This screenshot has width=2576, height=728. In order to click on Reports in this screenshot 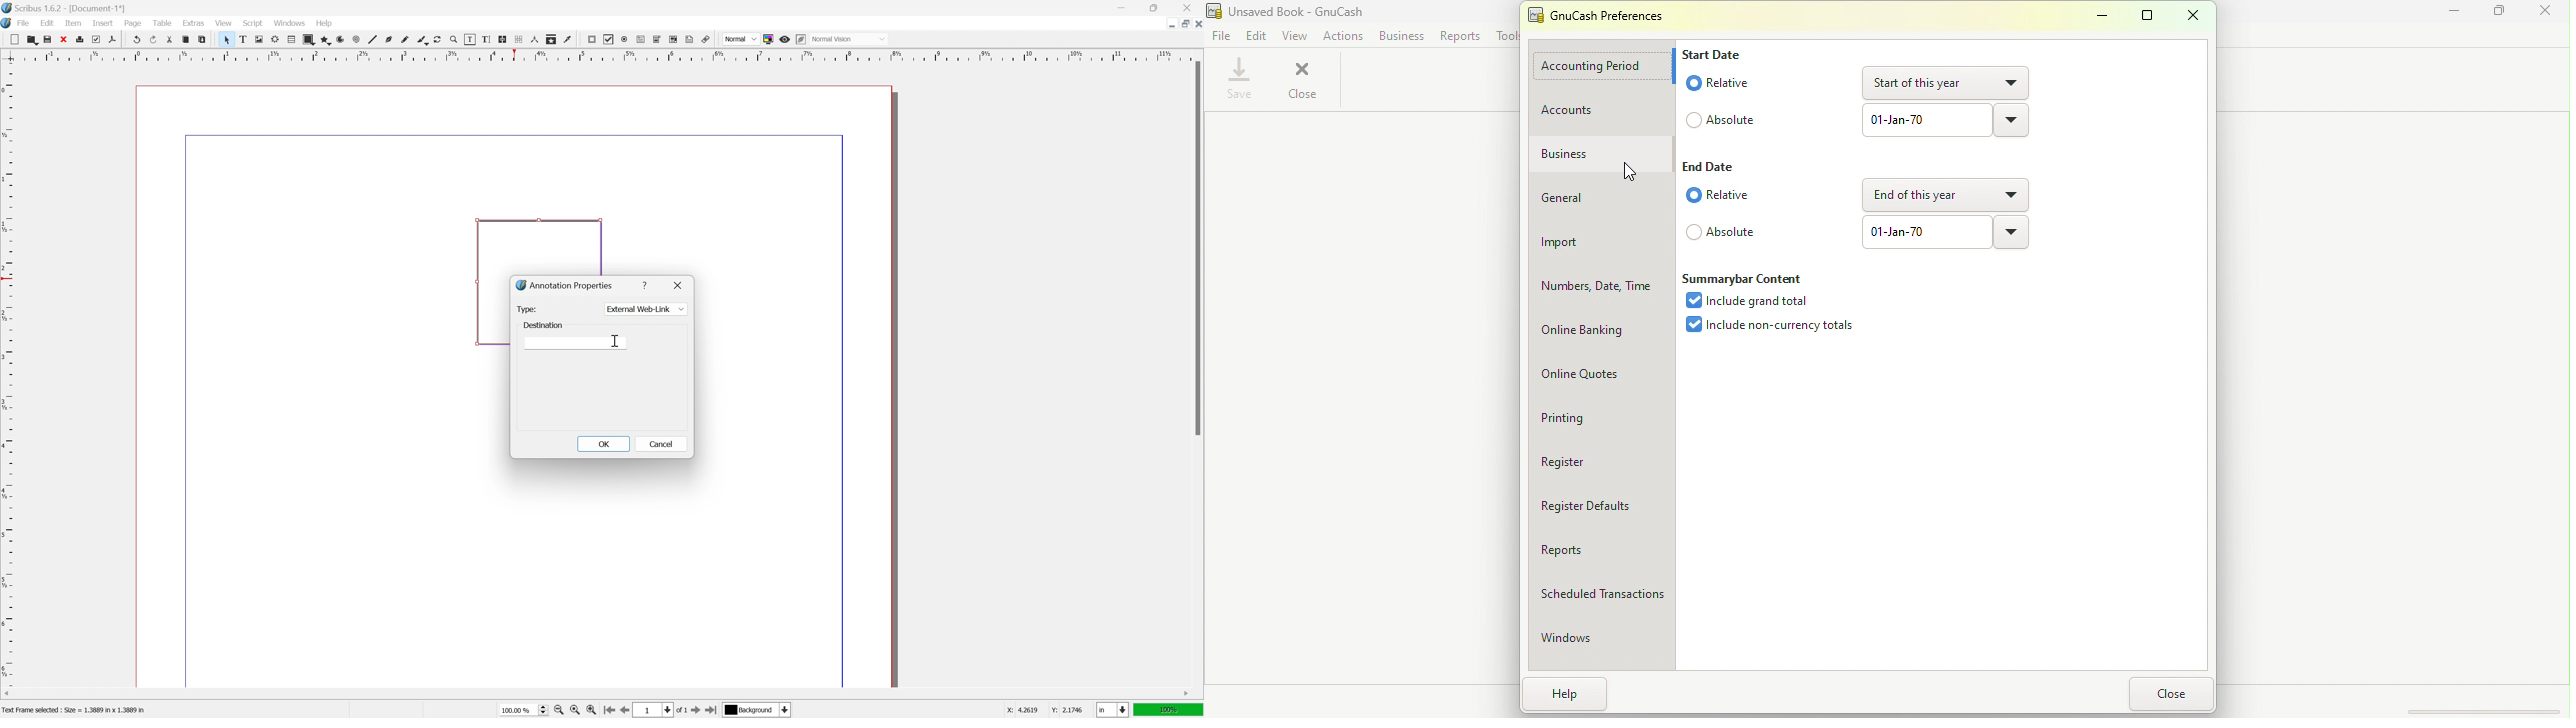, I will do `click(1460, 35)`.